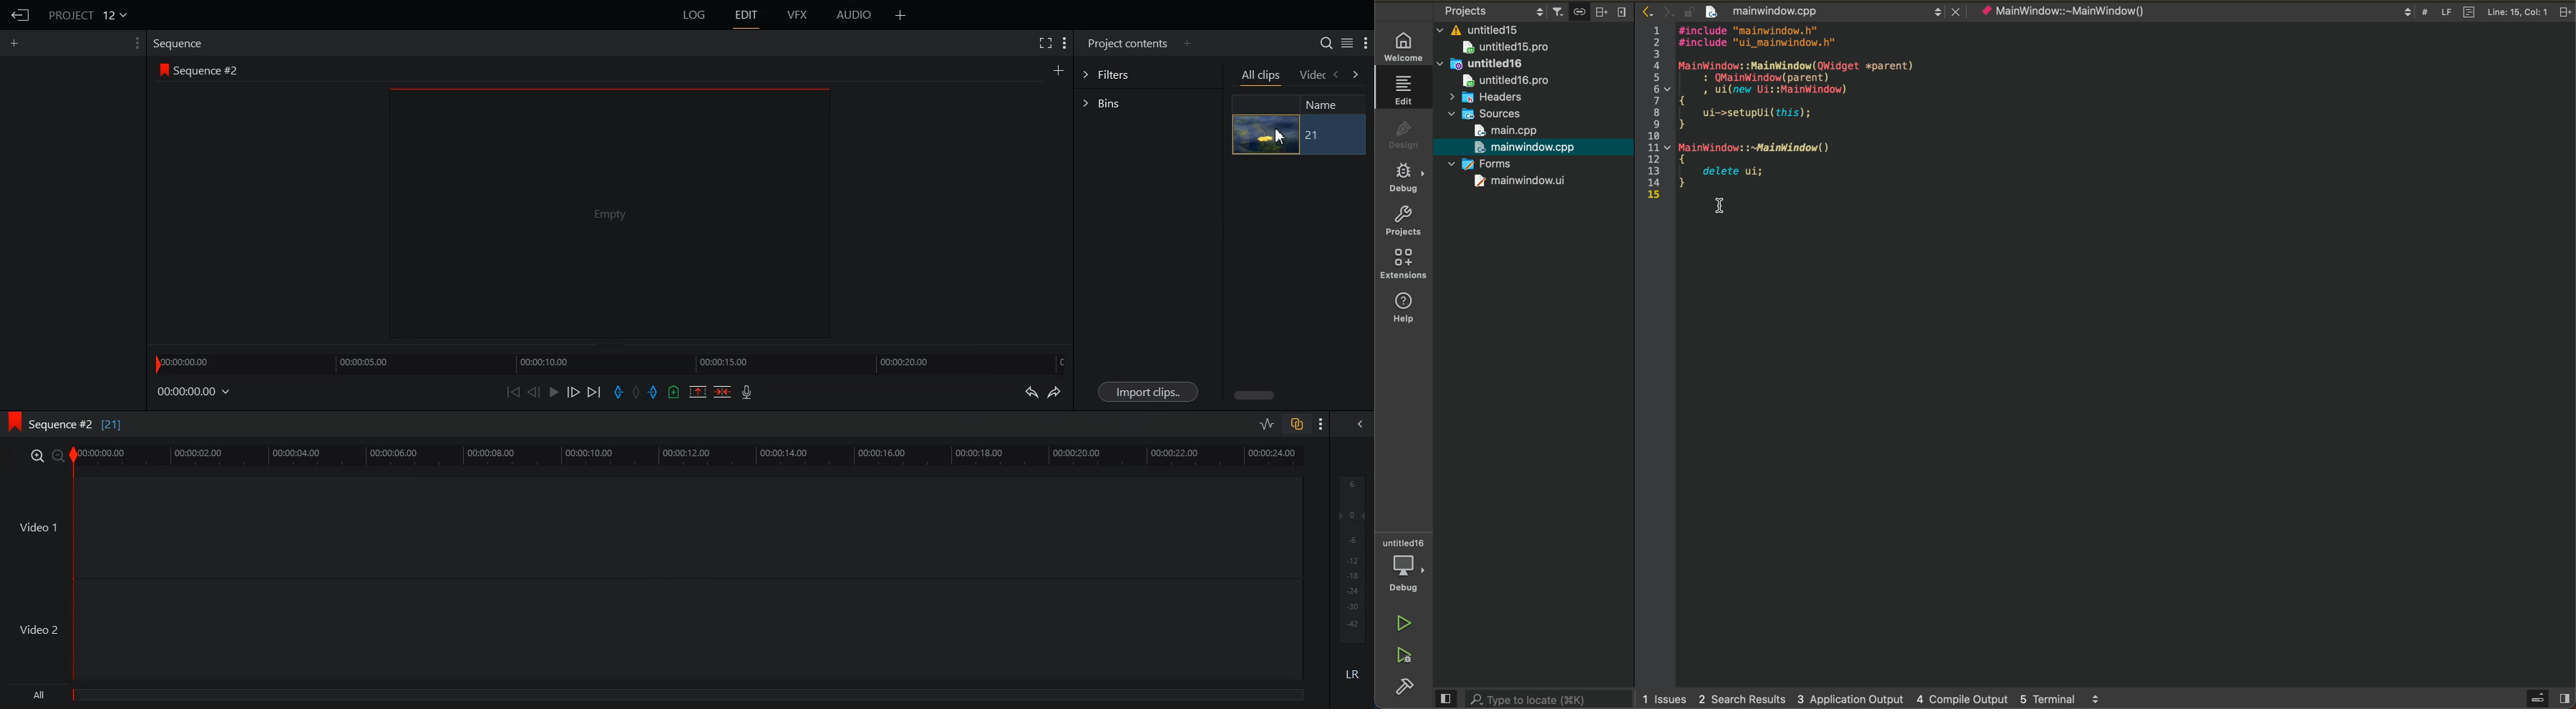 The height and width of the screenshot is (728, 2576). Describe the element at coordinates (1485, 99) in the screenshot. I see `headers` at that location.